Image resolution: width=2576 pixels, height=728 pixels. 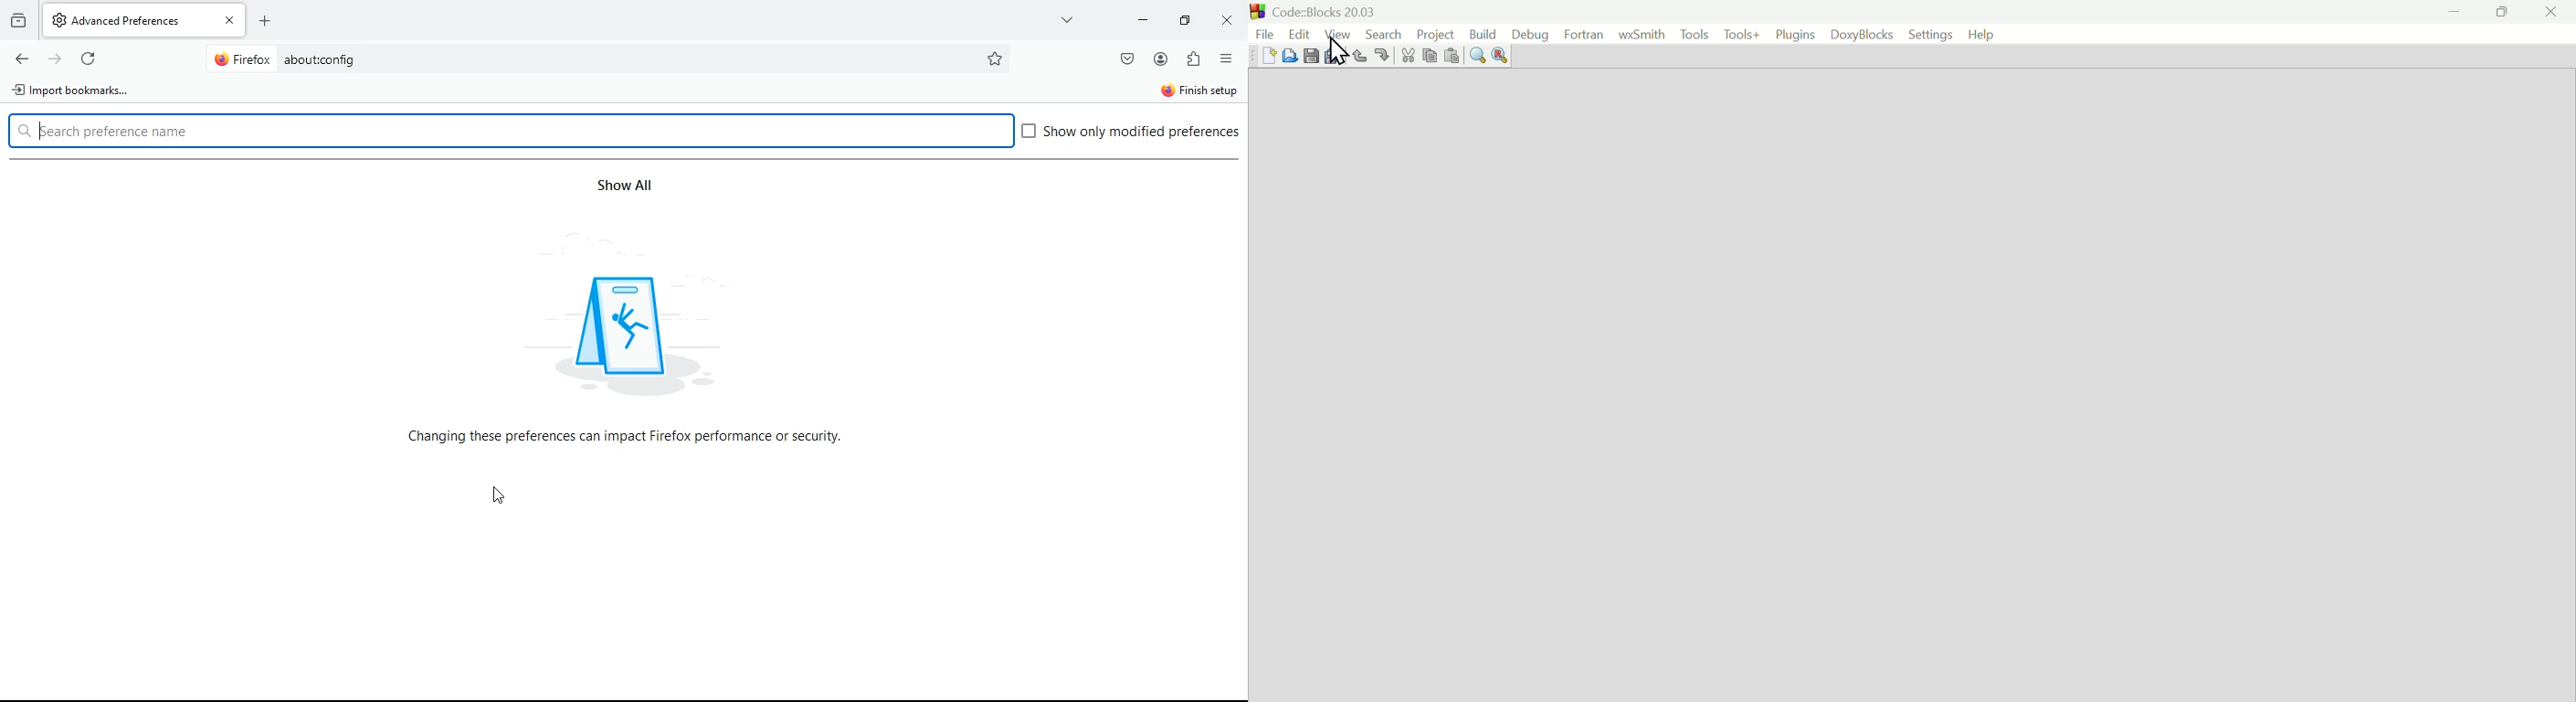 What do you see at coordinates (1405, 56) in the screenshot?
I see `Cut` at bounding box center [1405, 56].